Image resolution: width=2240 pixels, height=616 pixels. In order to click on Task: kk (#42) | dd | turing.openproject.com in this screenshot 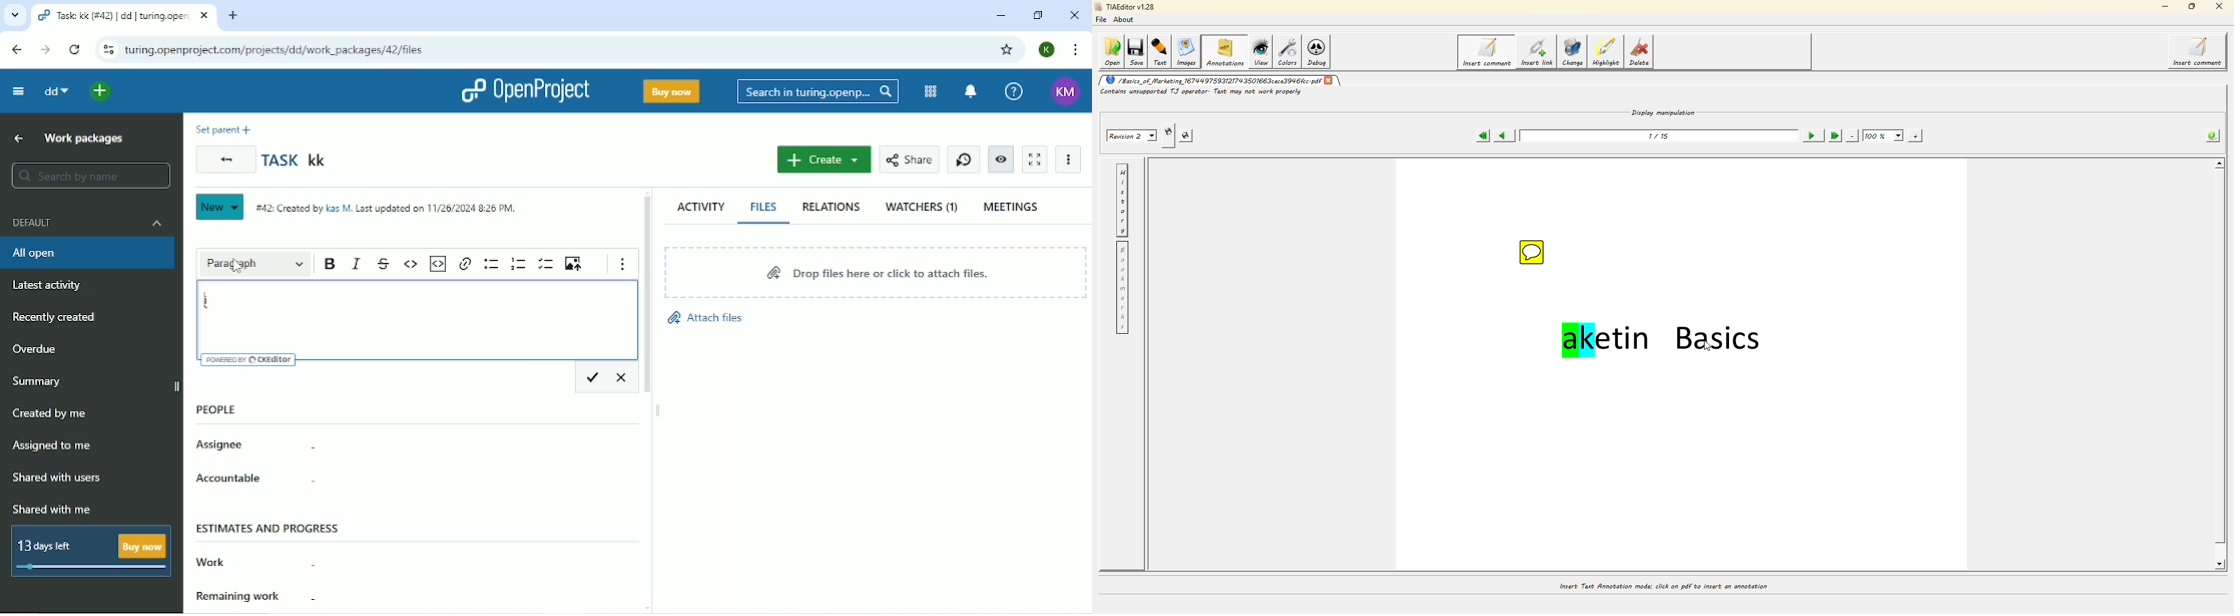, I will do `click(124, 16)`.